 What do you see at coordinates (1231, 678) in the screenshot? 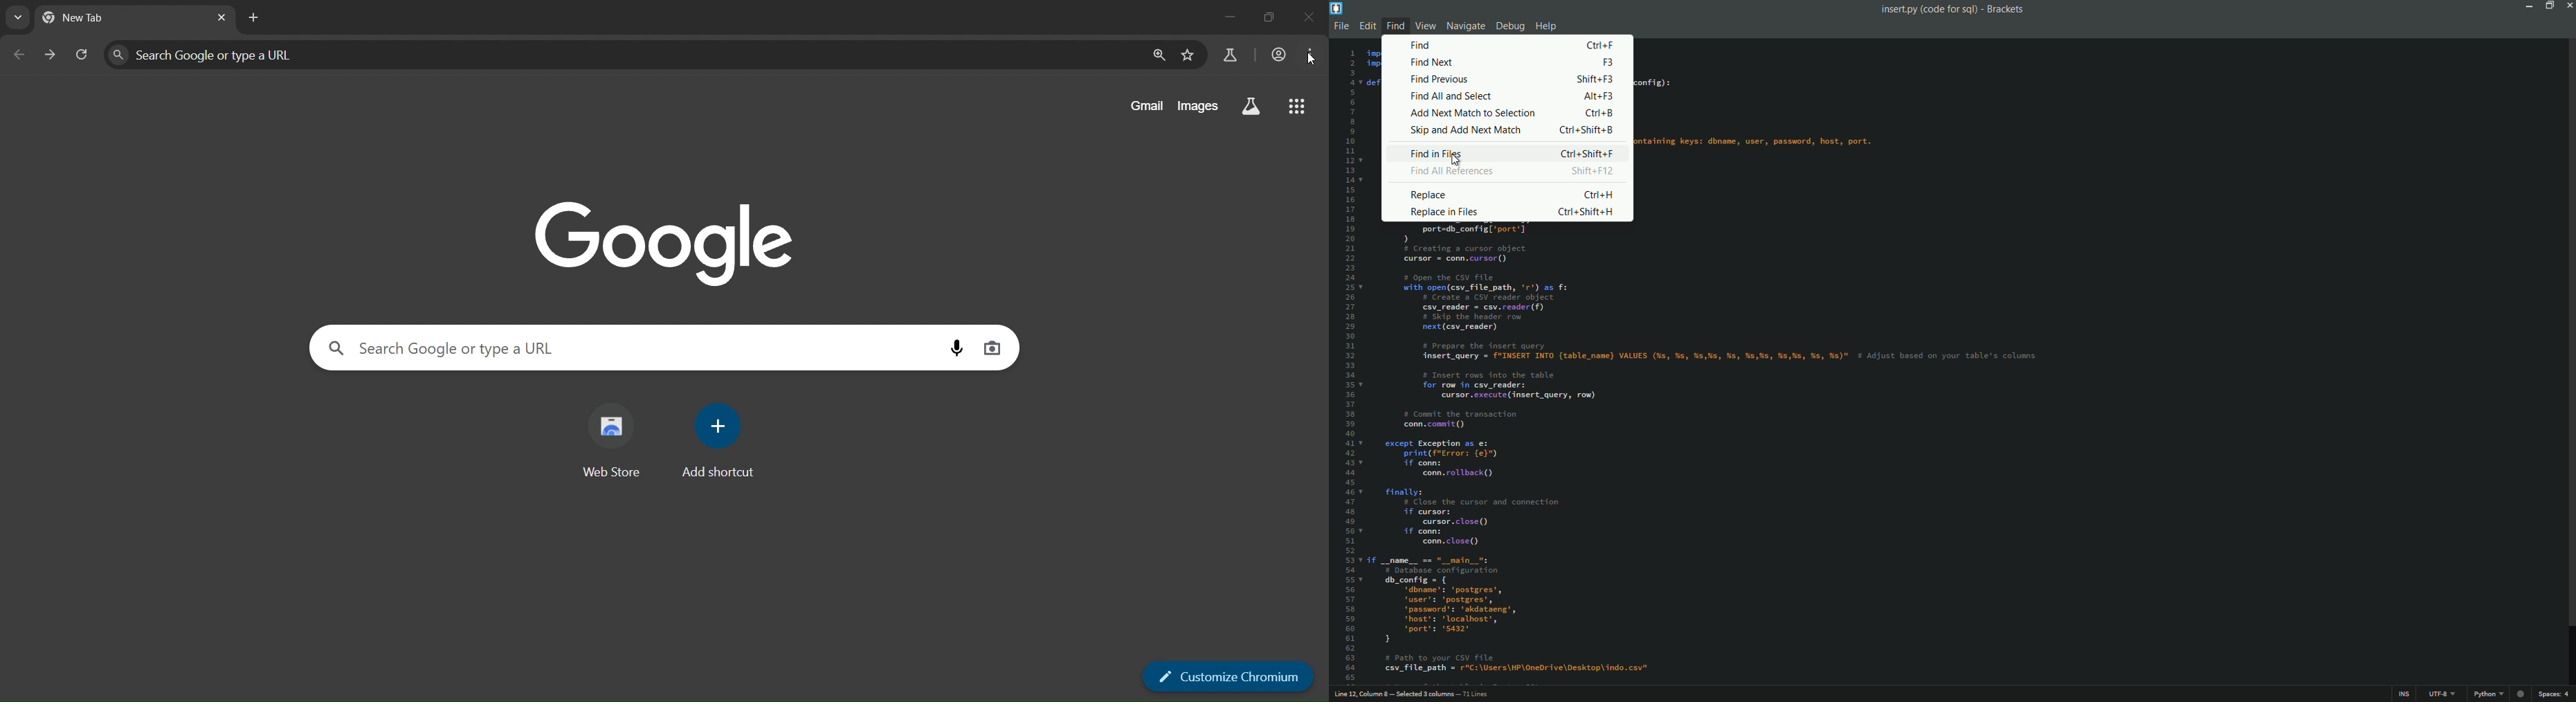
I see `customize chromium` at bounding box center [1231, 678].